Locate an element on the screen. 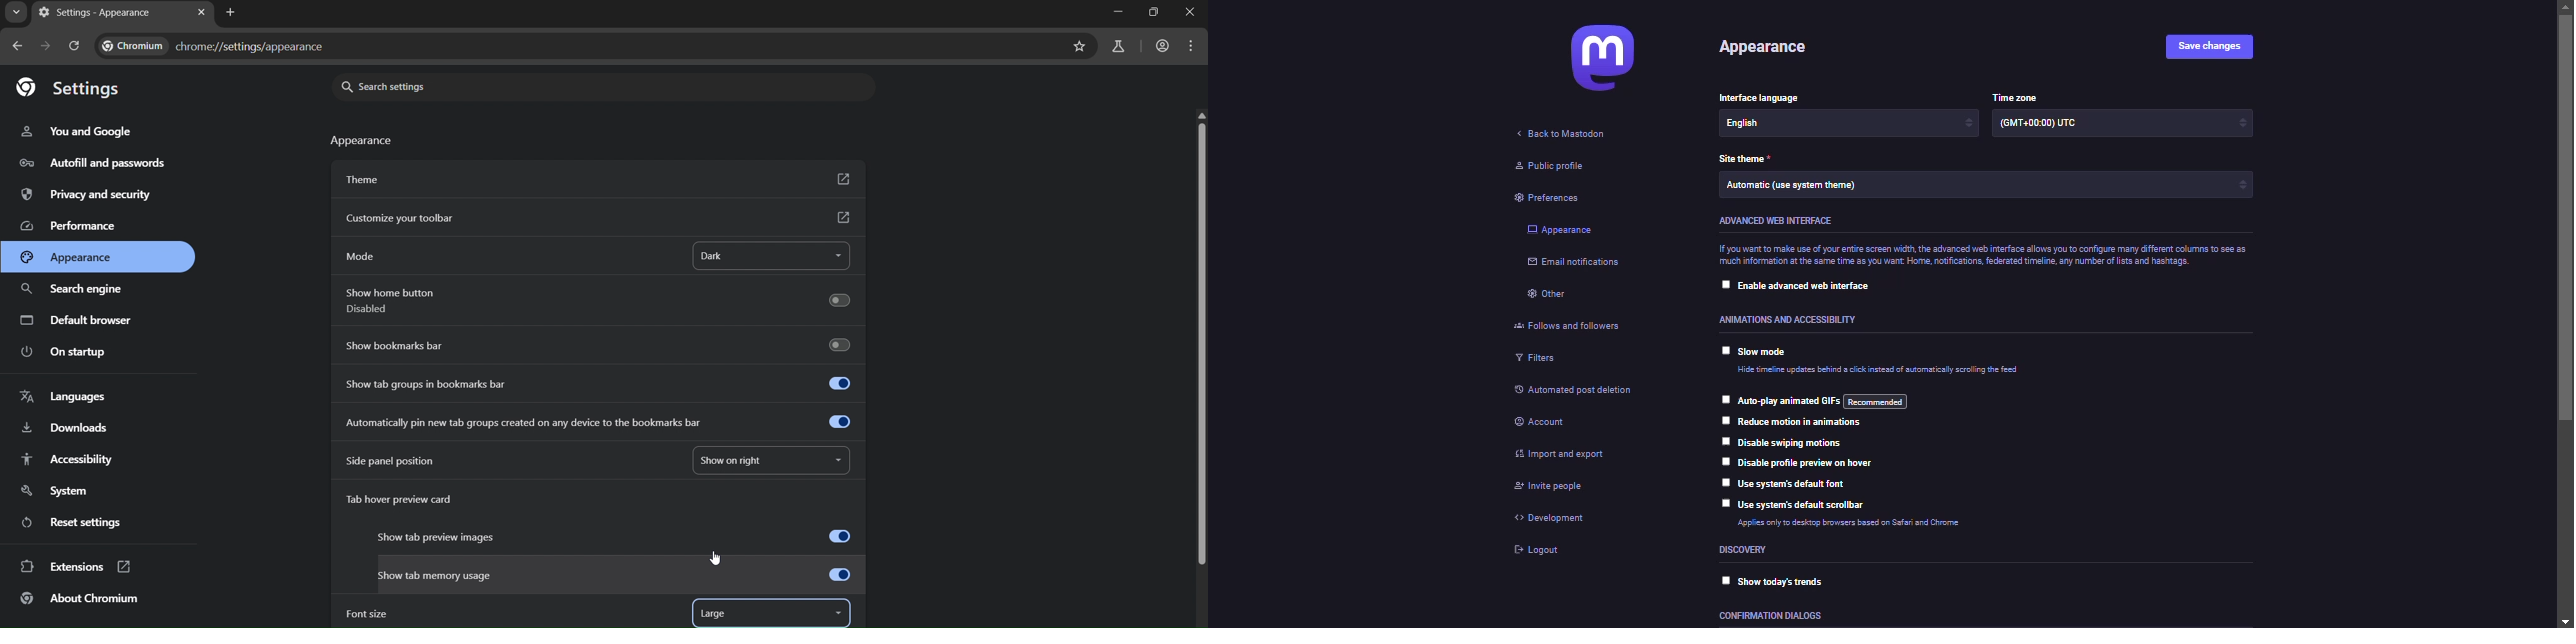  discovery is located at coordinates (1746, 550).